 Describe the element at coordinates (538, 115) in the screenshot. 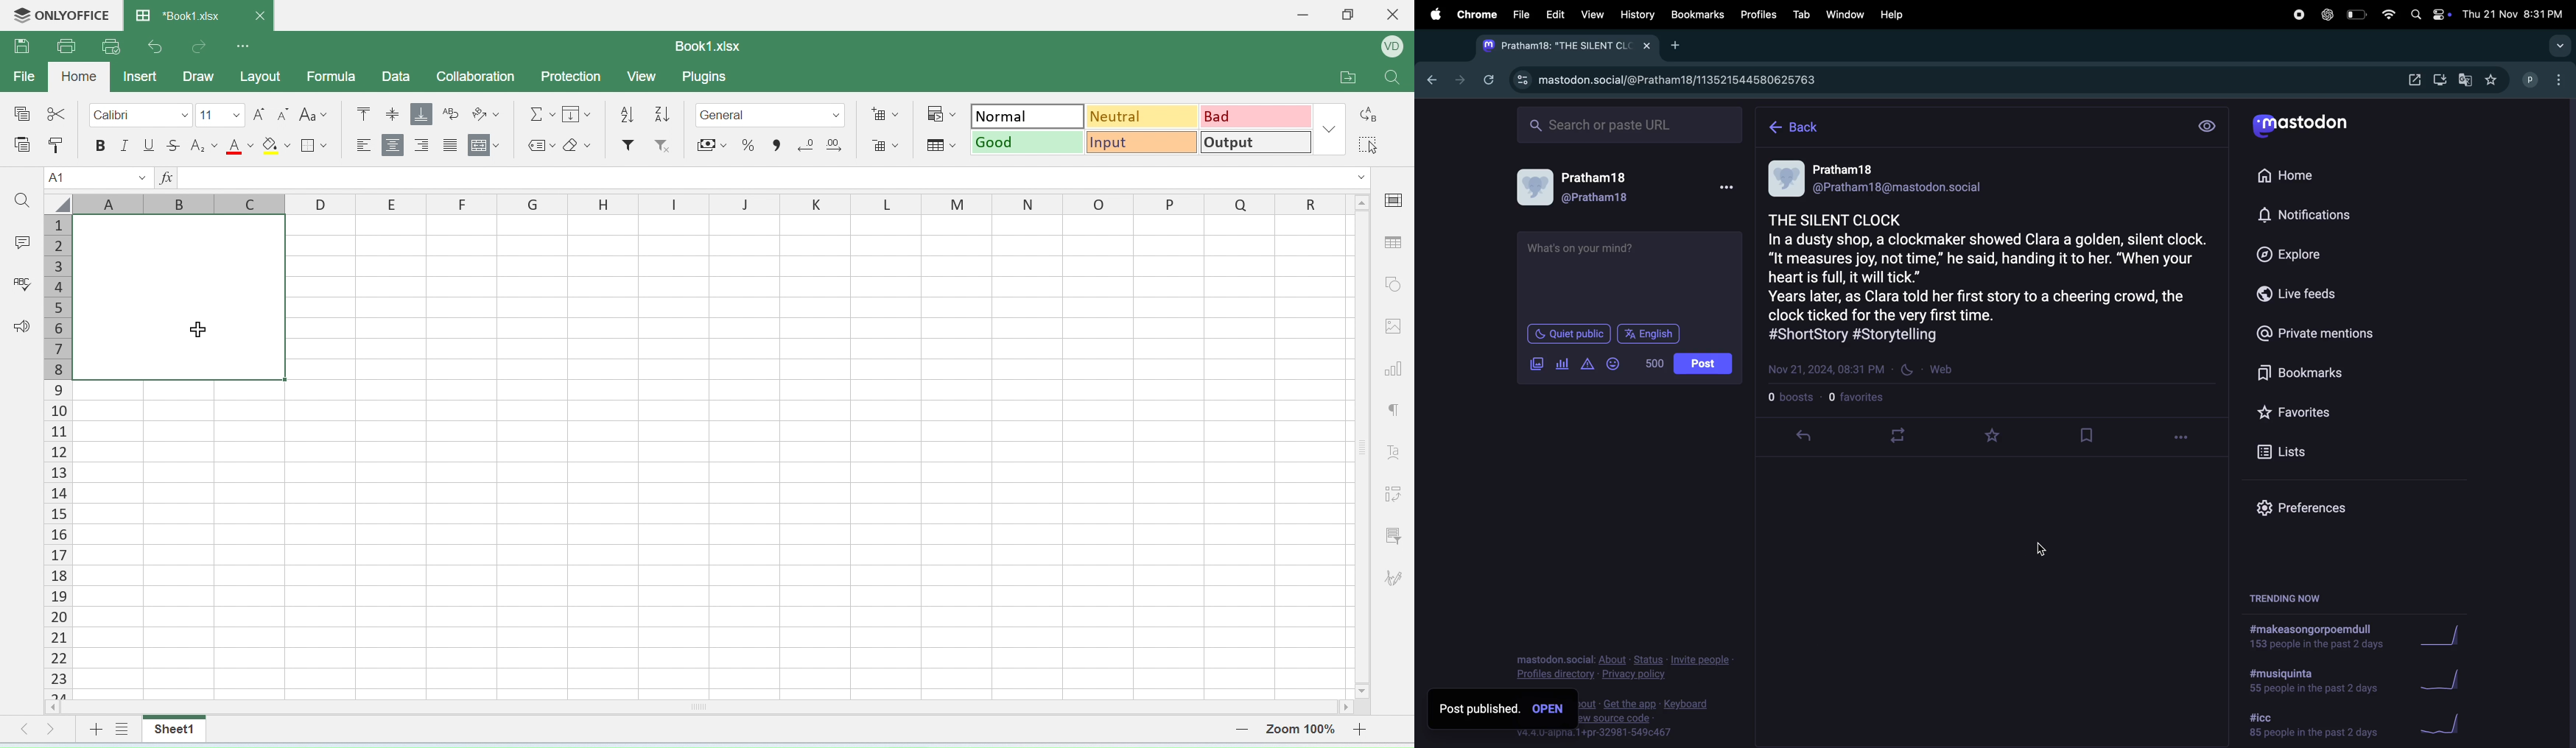

I see `formula` at that location.